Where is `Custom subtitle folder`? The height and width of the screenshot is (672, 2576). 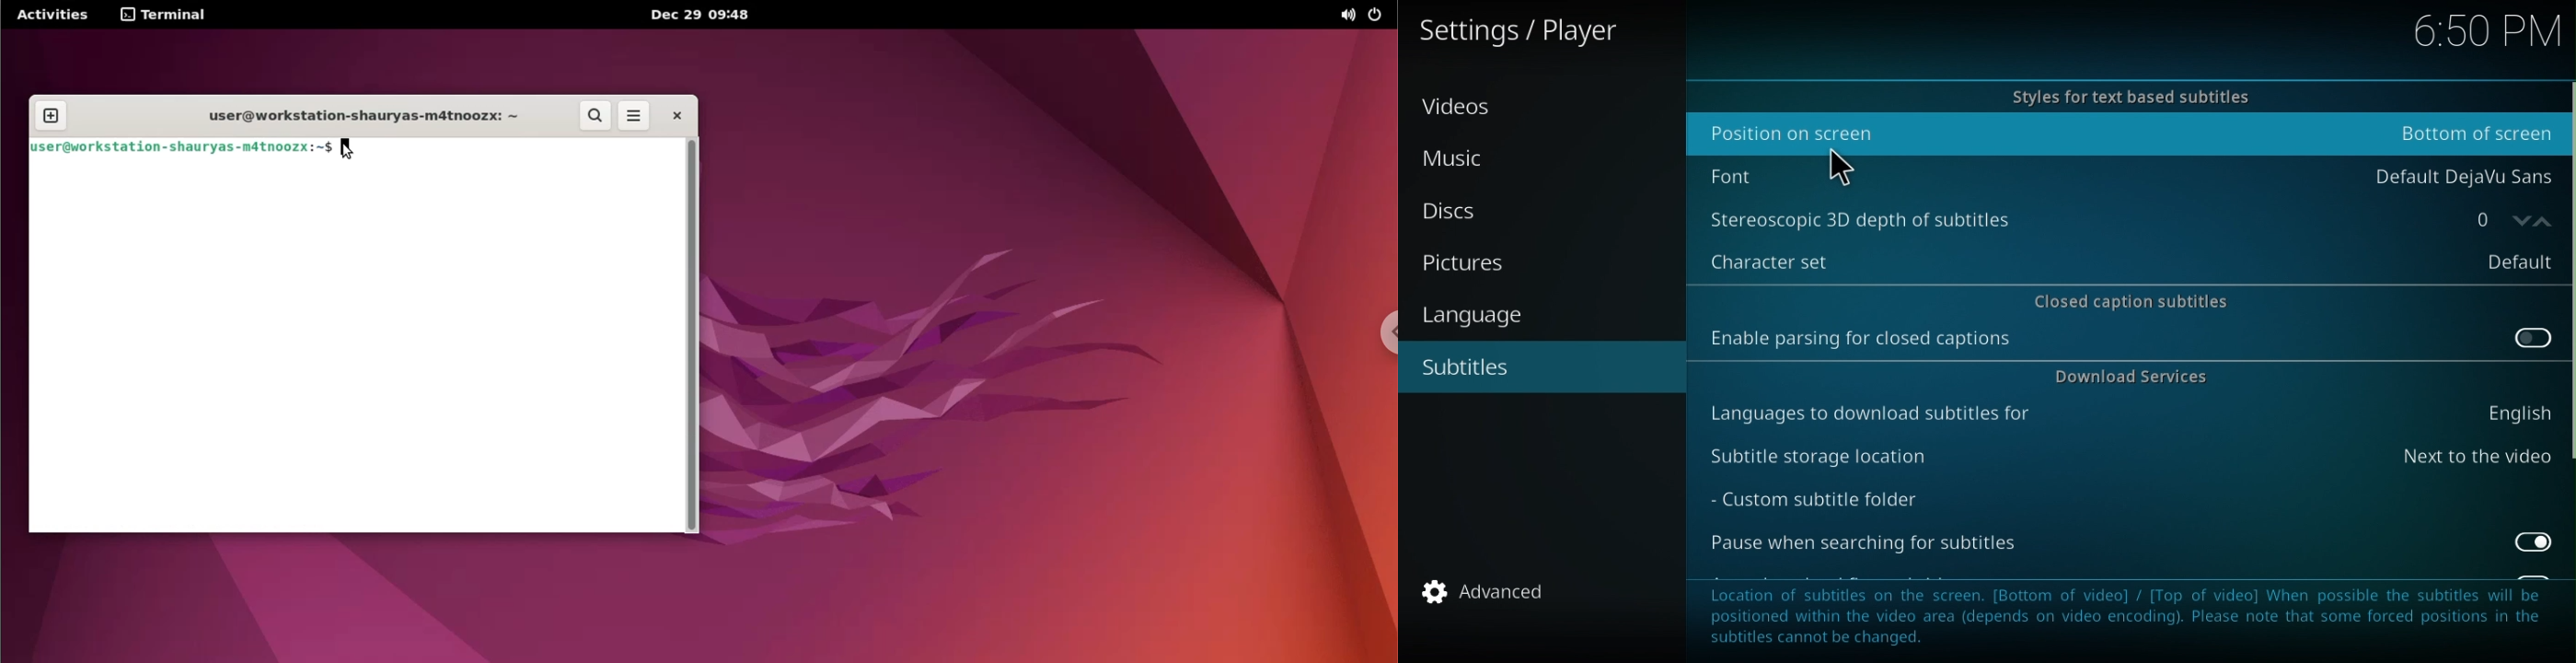 Custom subtitle folder is located at coordinates (1839, 502).